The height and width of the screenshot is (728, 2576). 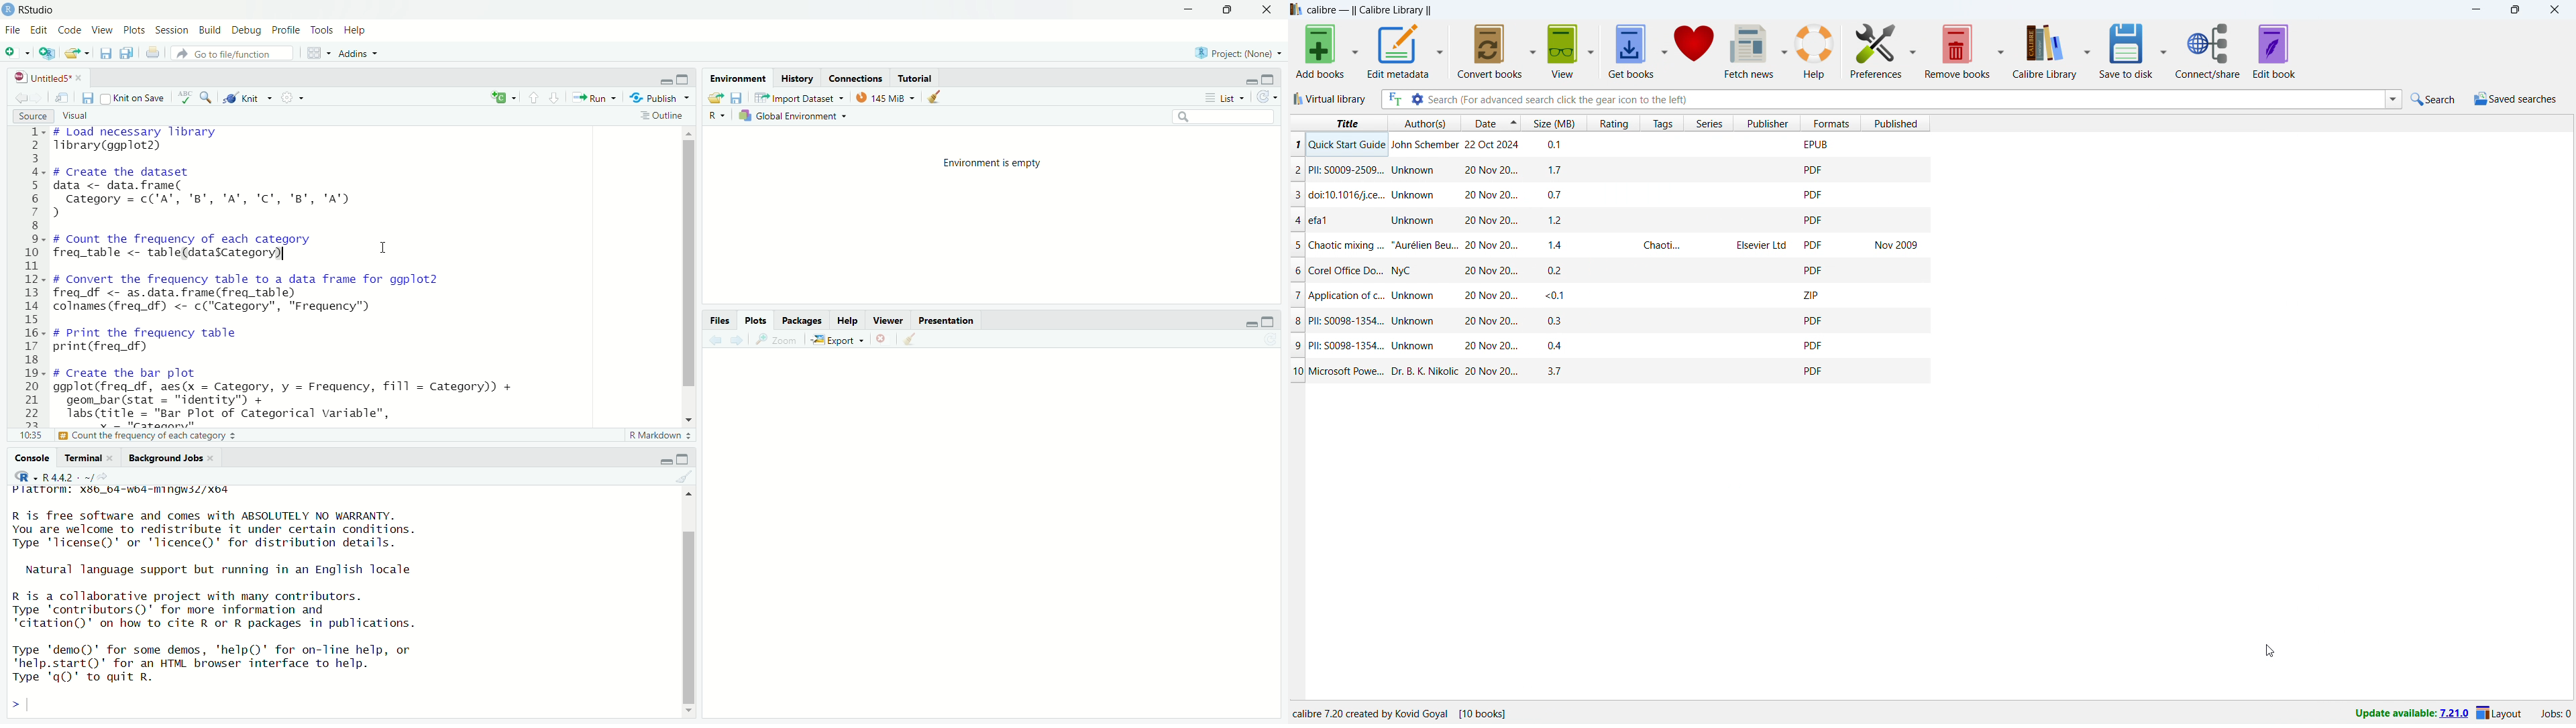 I want to click on project (none), so click(x=1240, y=54).